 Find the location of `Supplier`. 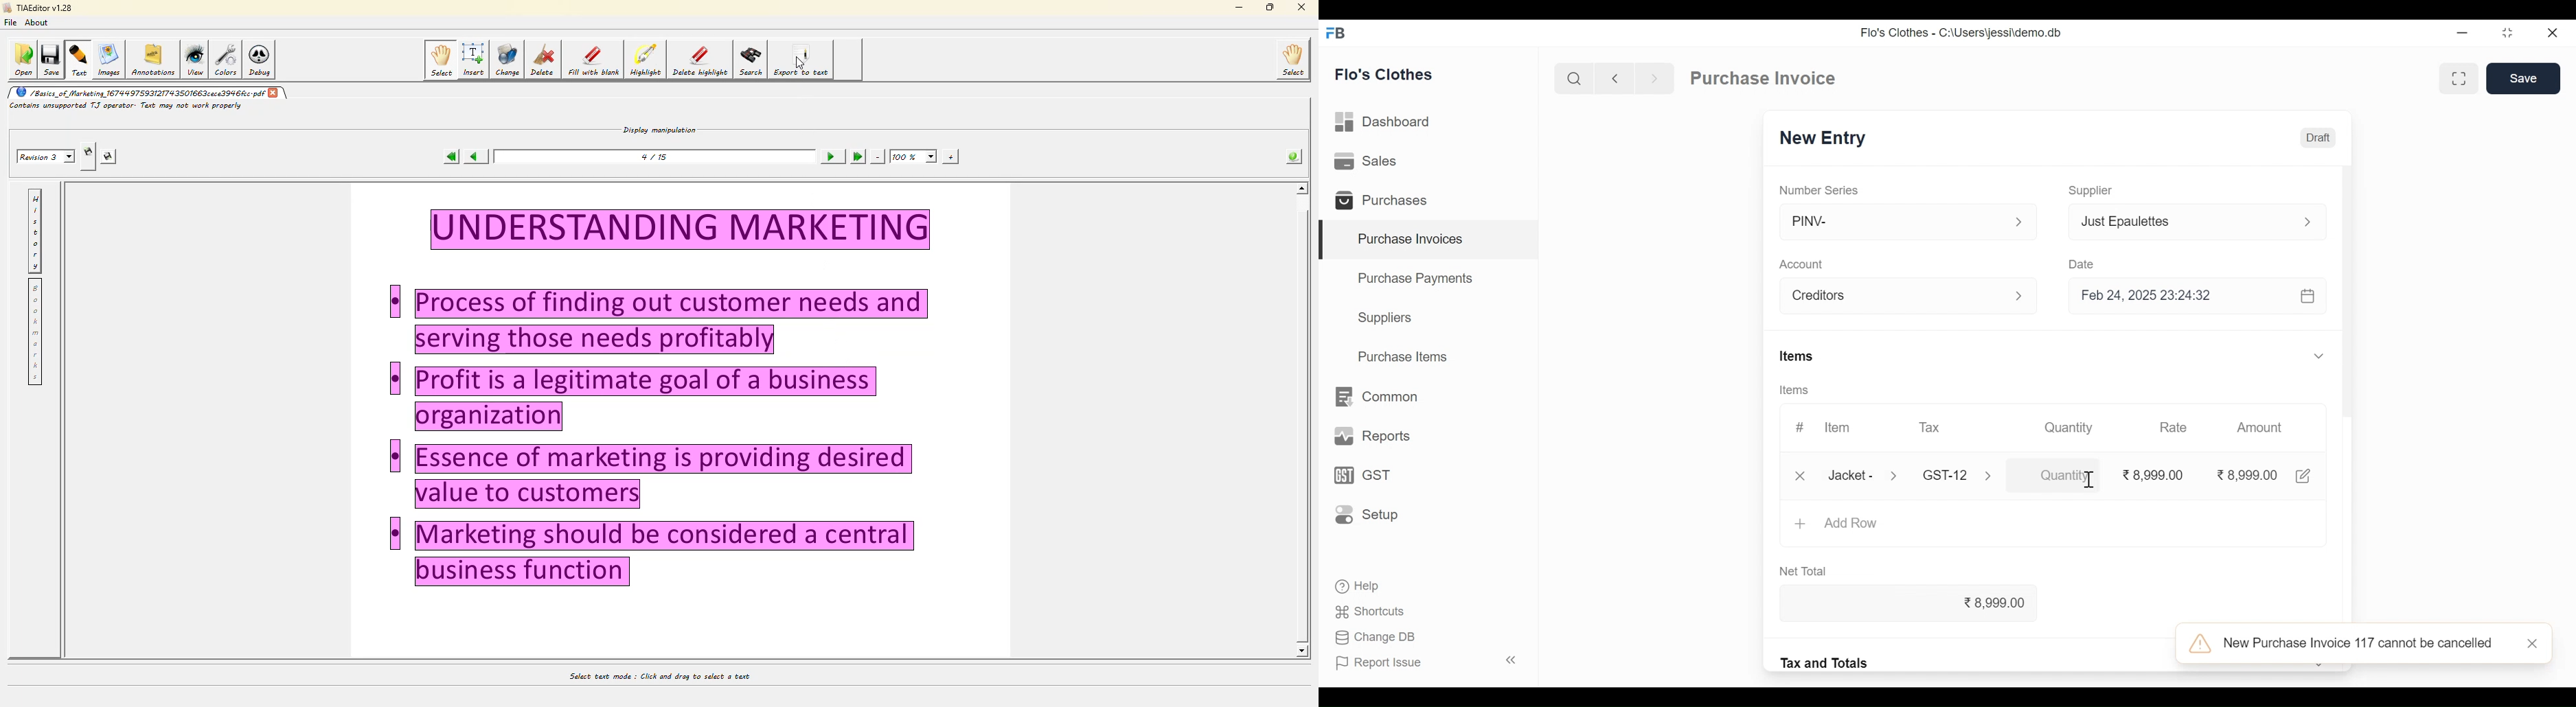

Supplier is located at coordinates (2093, 191).